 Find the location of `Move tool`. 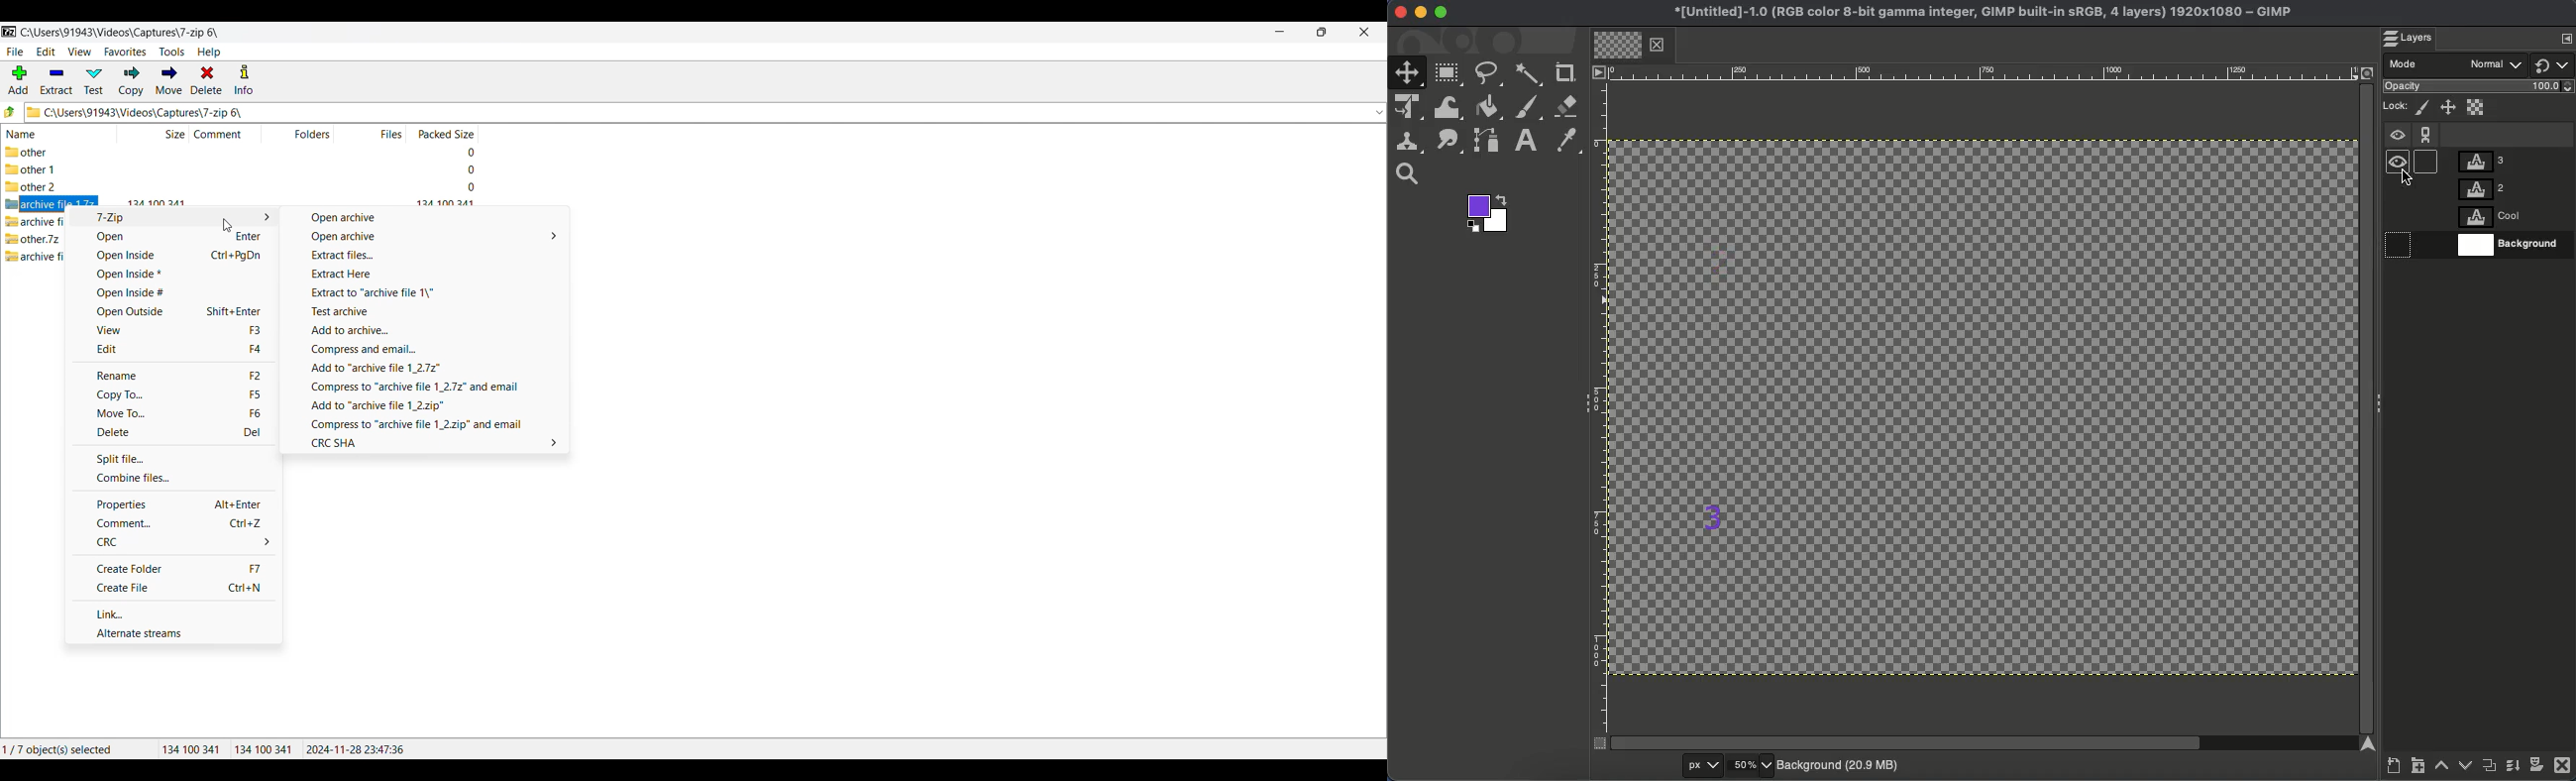

Move tool is located at coordinates (1408, 71).